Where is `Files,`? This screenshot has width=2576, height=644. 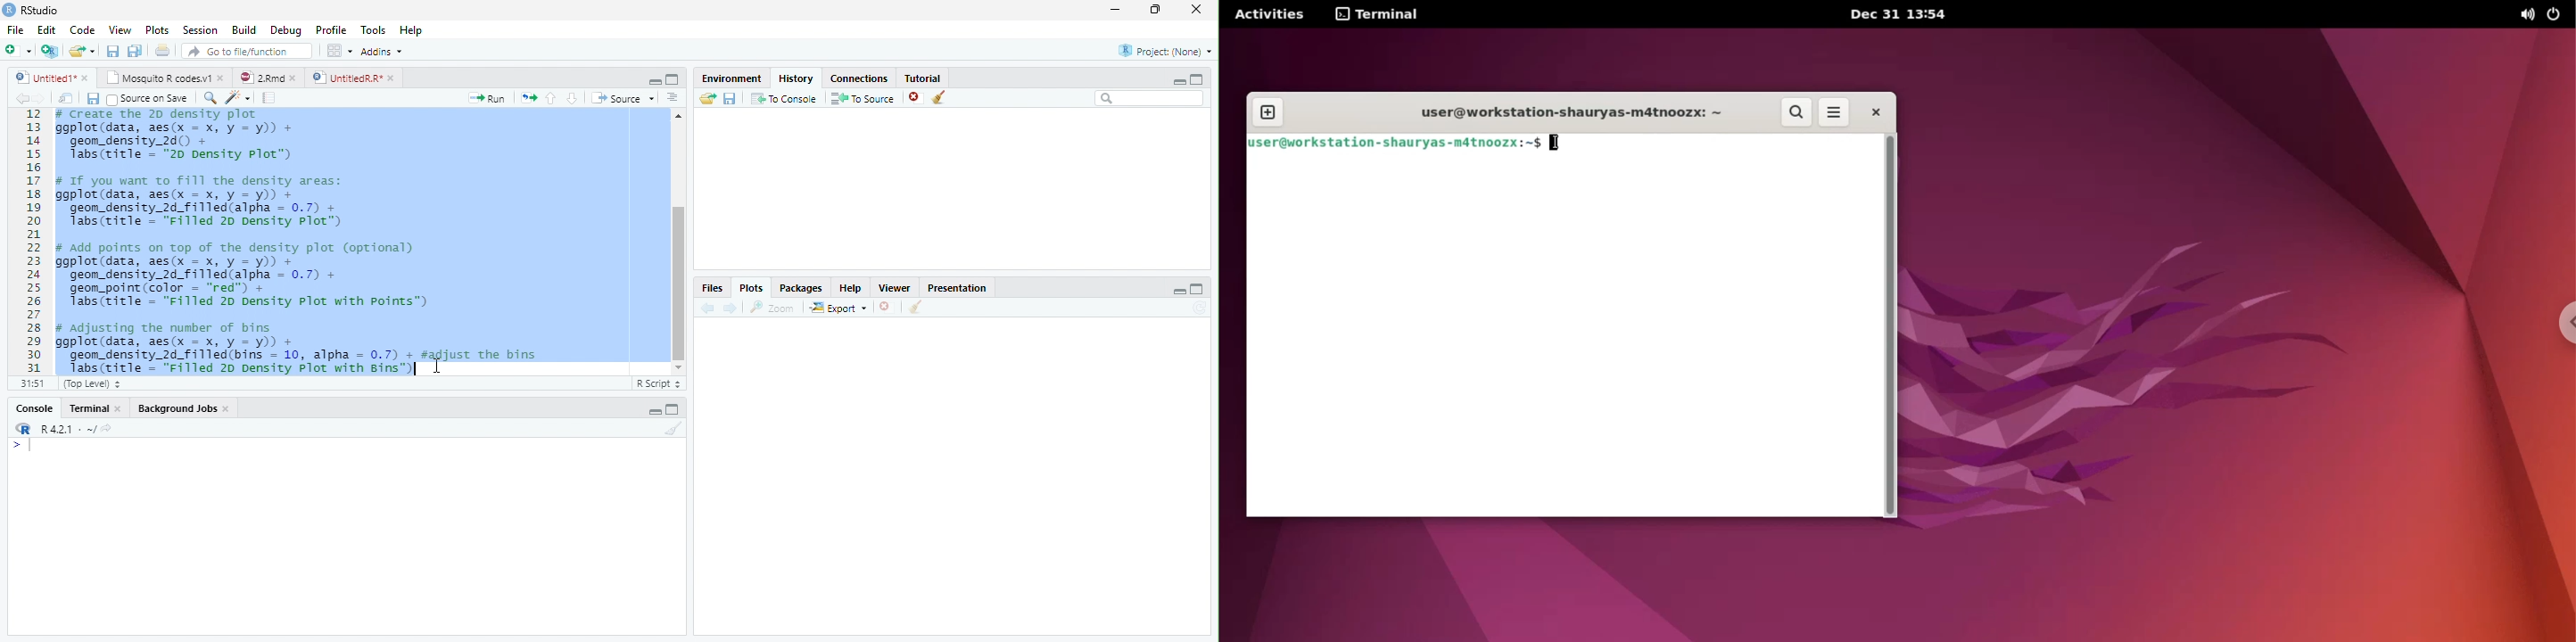 Files, is located at coordinates (709, 288).